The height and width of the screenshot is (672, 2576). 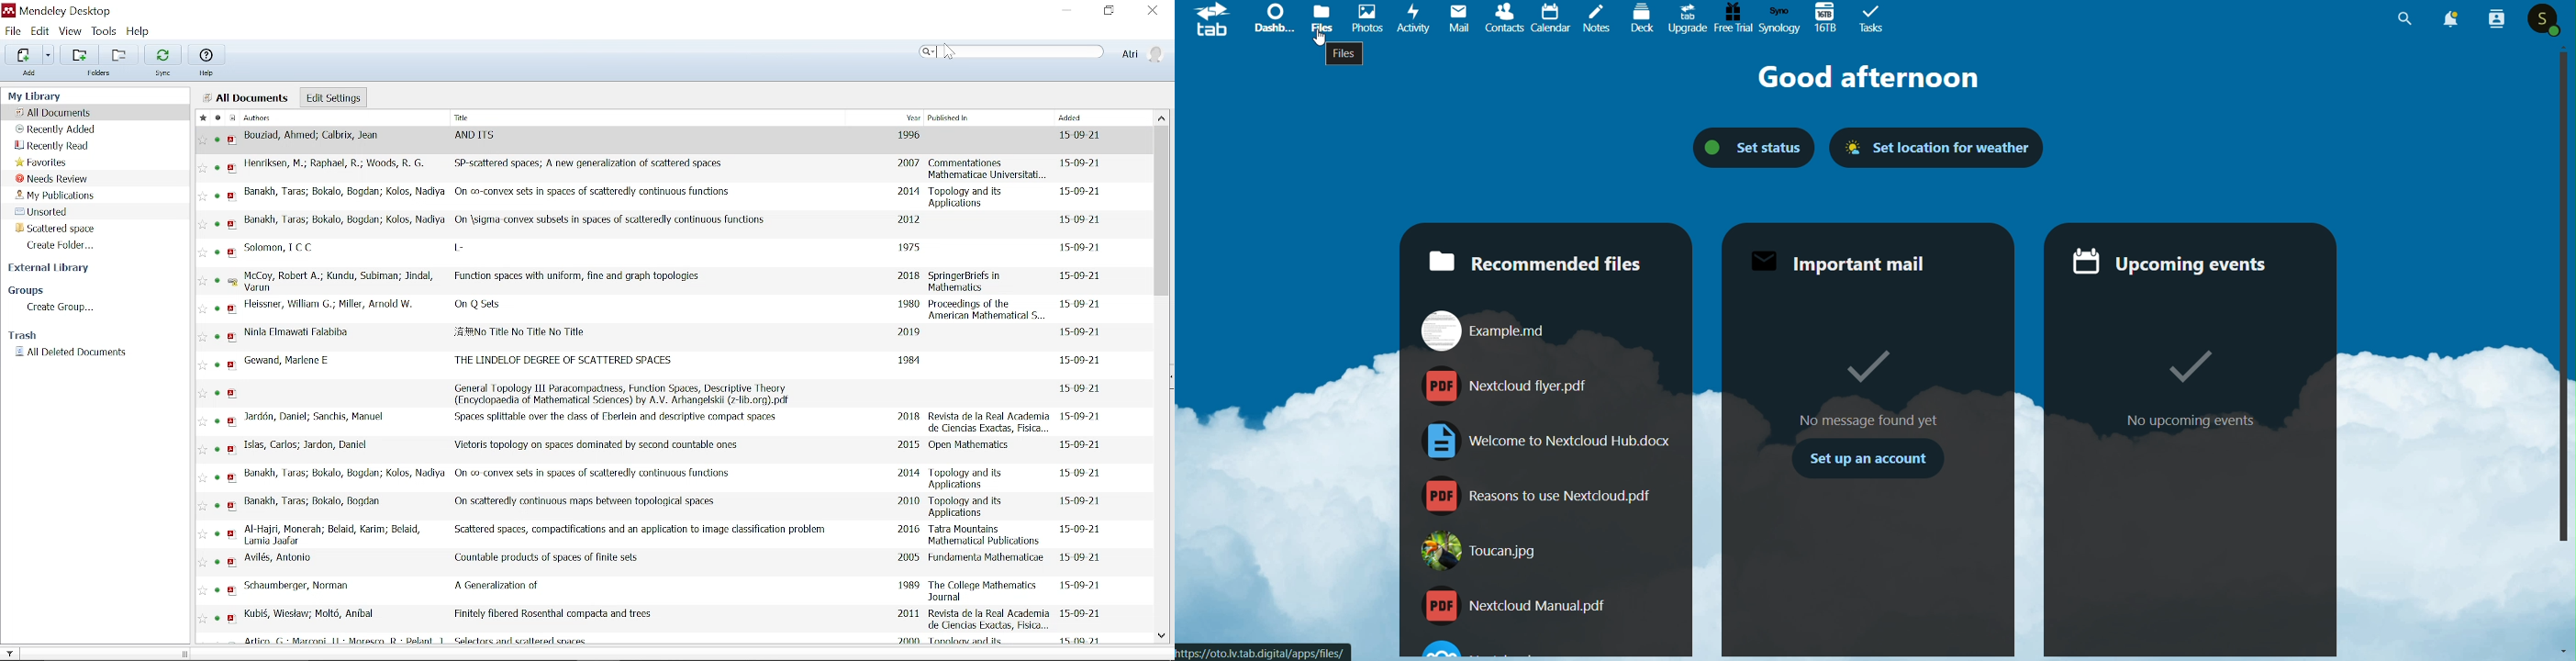 What do you see at coordinates (203, 168) in the screenshot?
I see `Add to favorite` at bounding box center [203, 168].